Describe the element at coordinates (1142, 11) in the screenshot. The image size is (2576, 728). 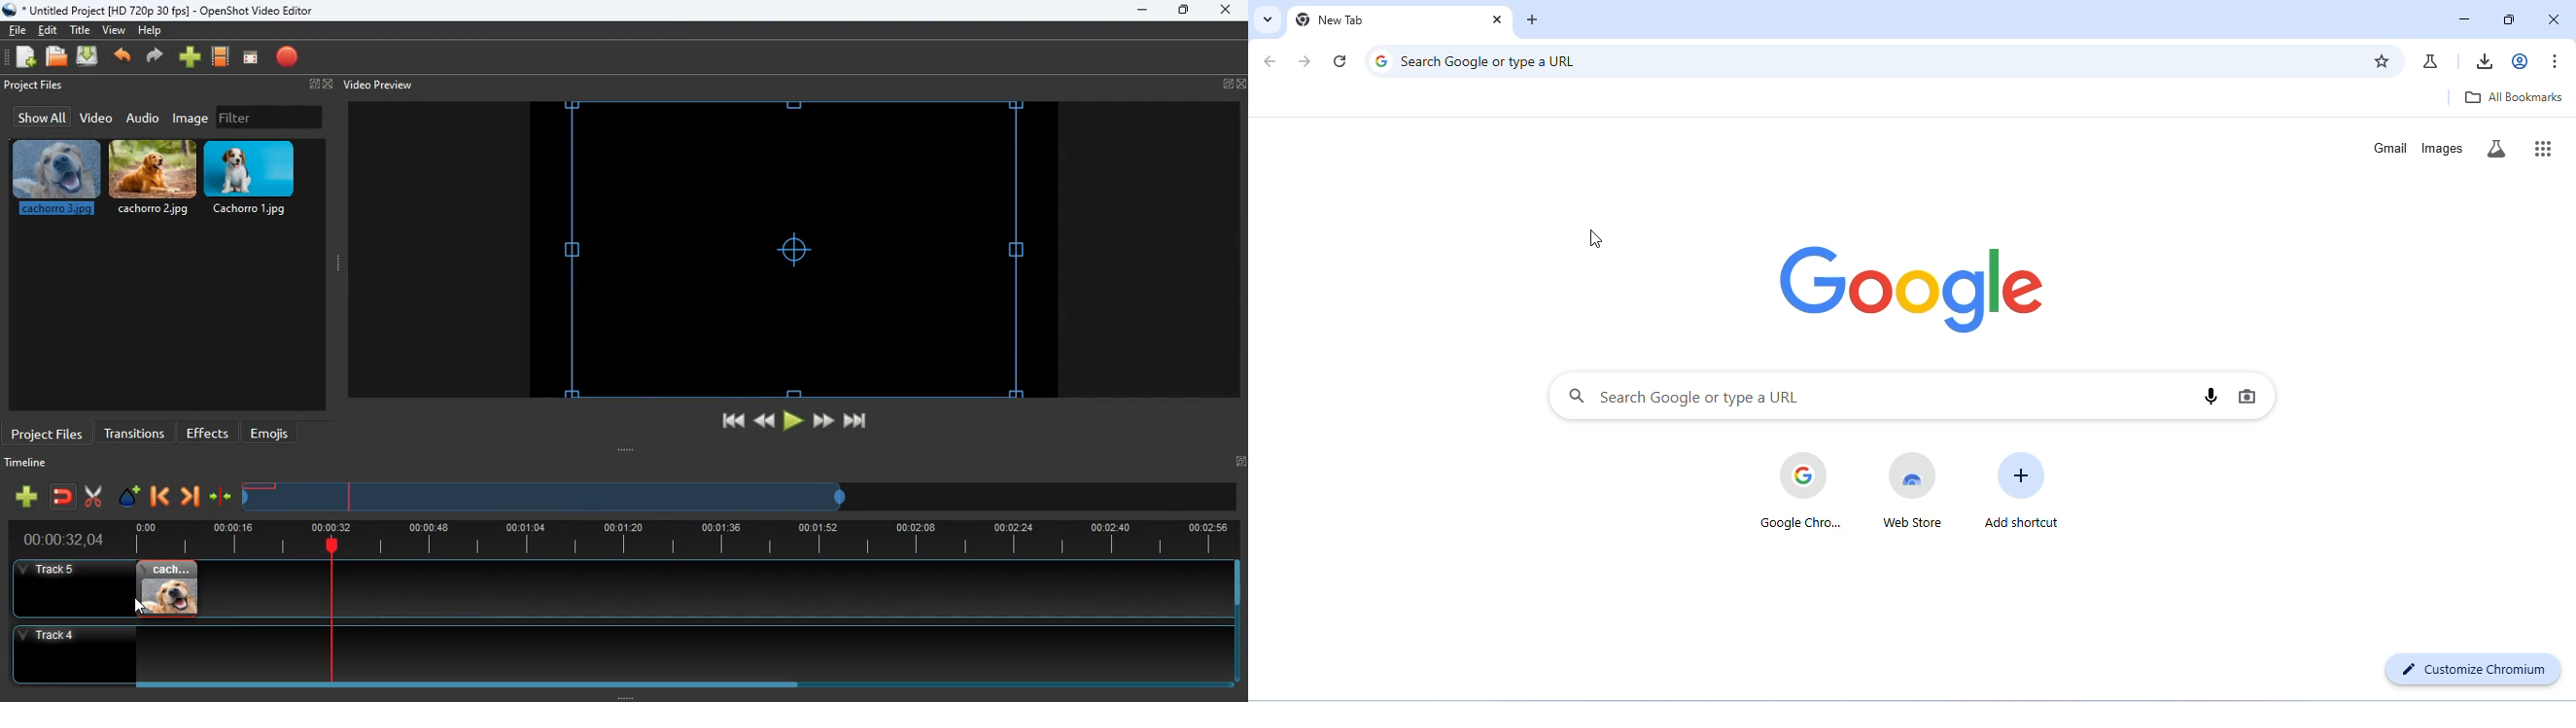
I see `minimize` at that location.